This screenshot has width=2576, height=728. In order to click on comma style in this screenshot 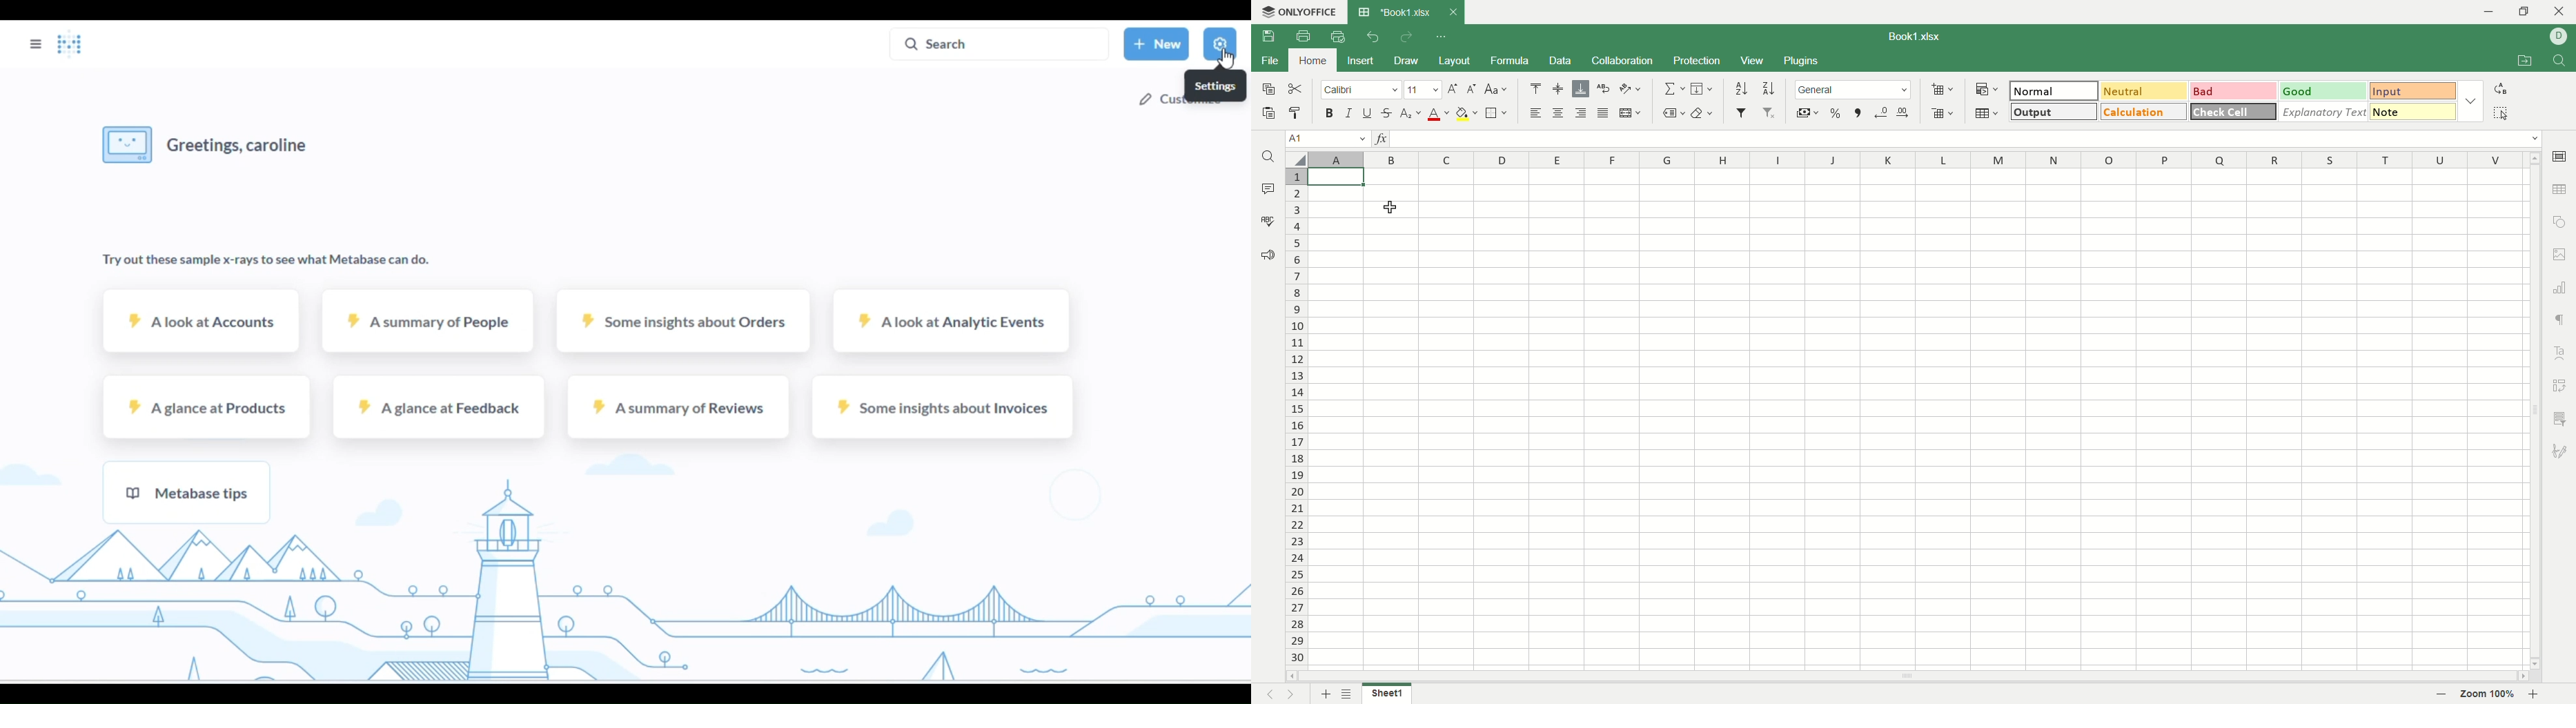, I will do `click(1860, 113)`.